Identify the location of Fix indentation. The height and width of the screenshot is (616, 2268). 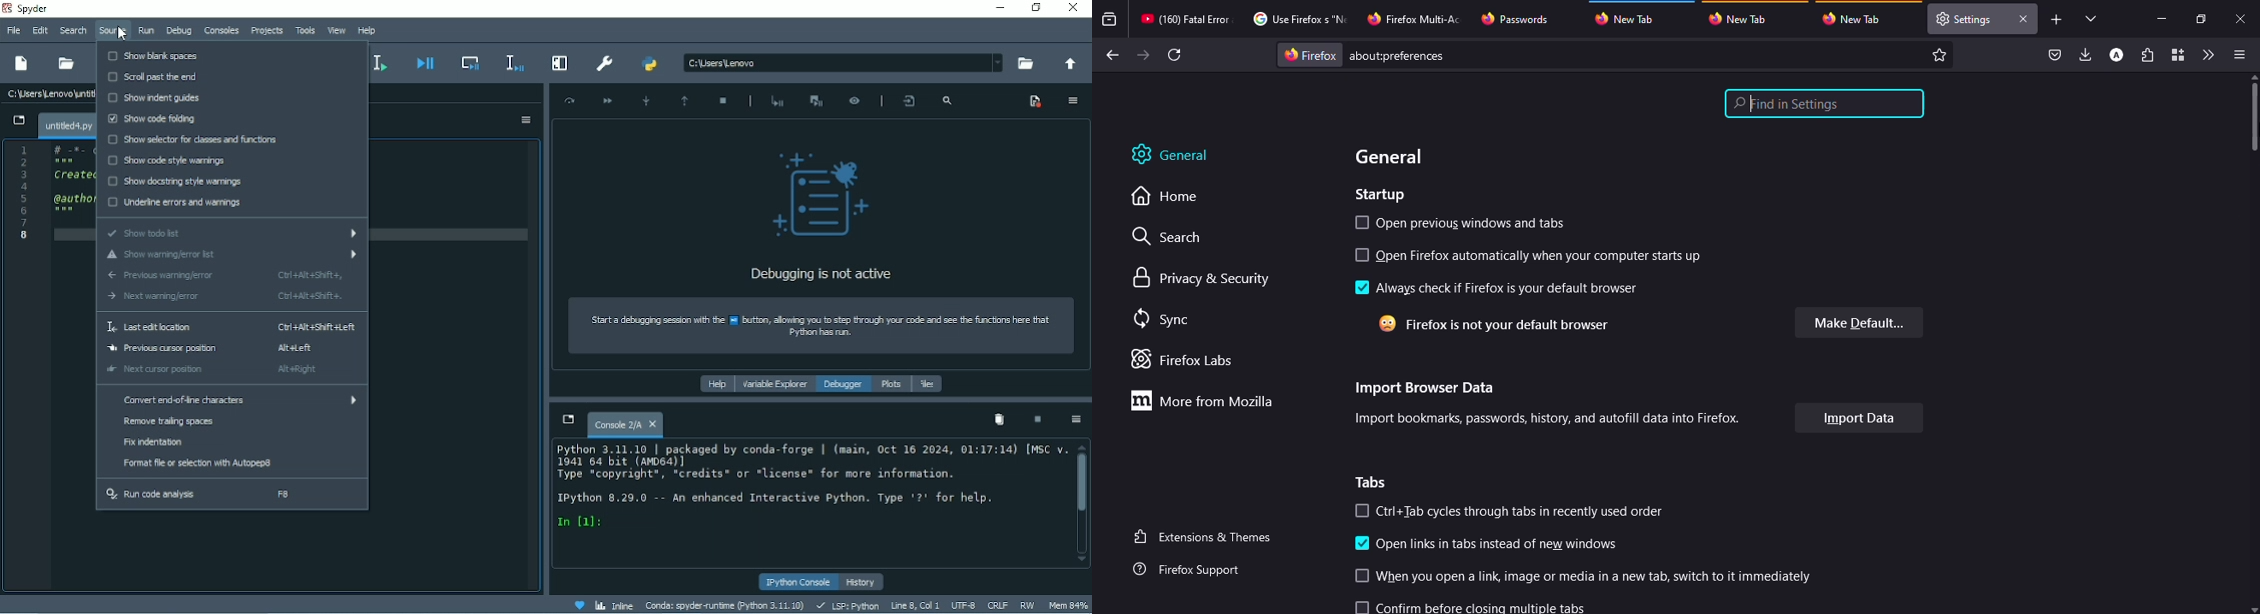
(240, 442).